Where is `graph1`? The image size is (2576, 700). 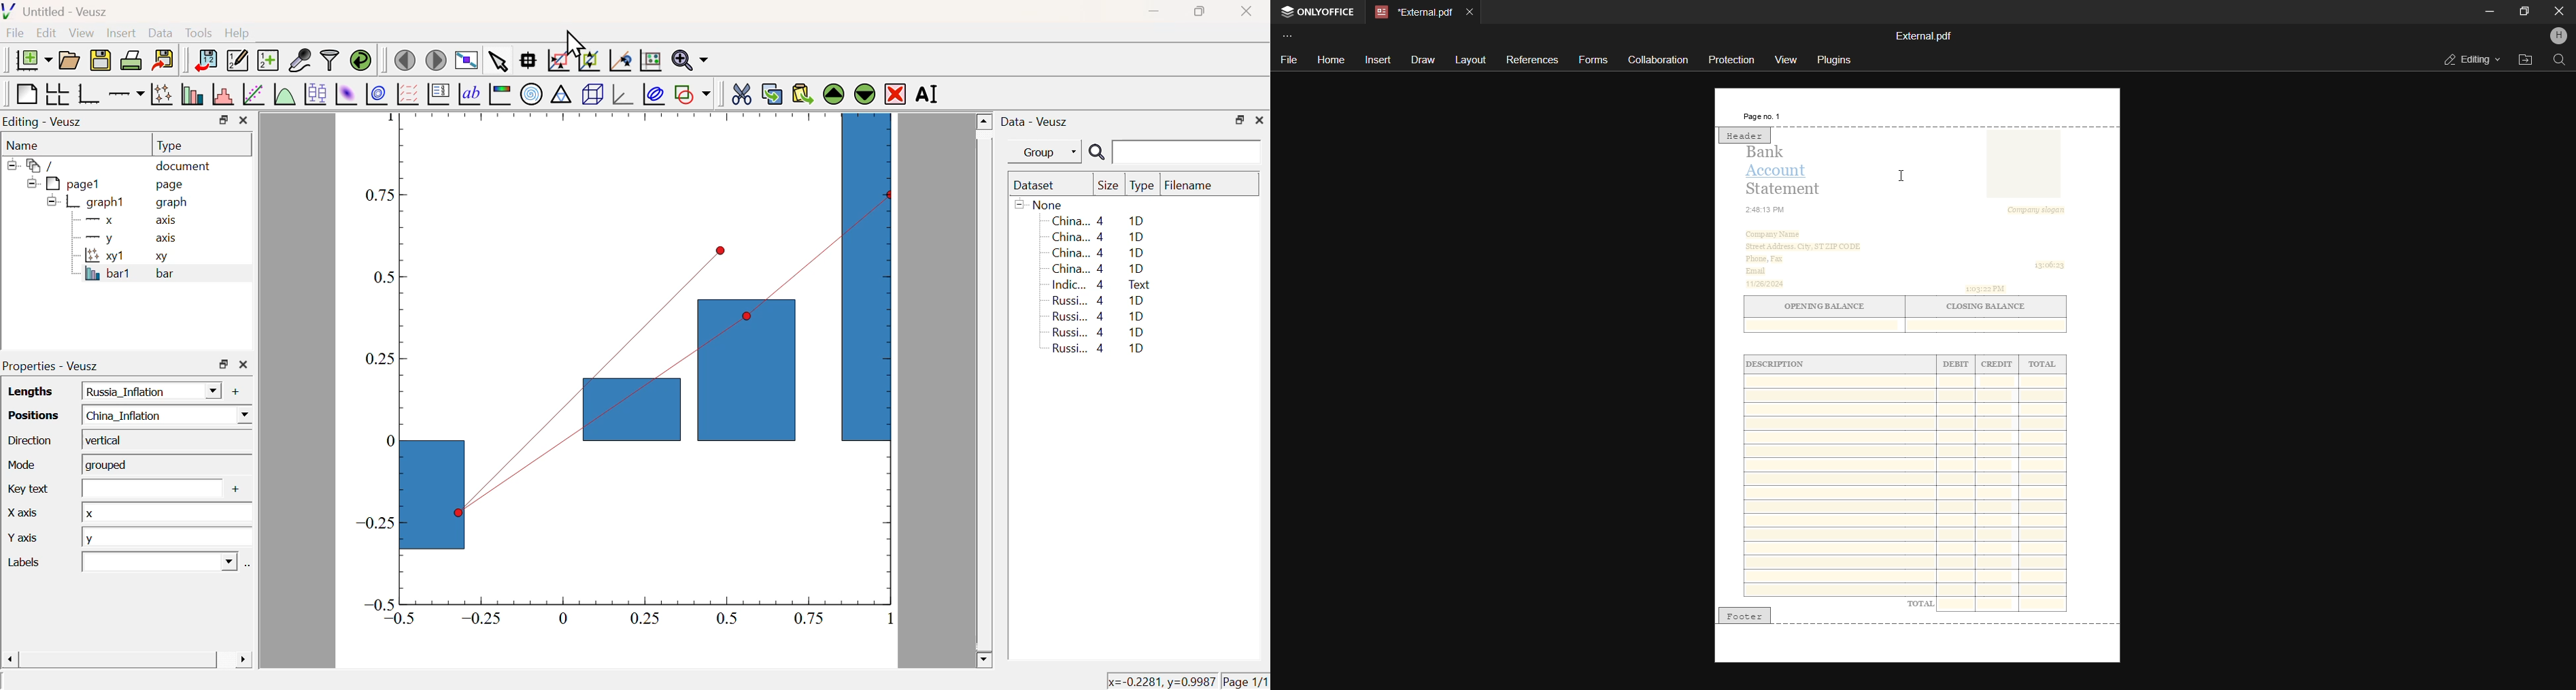
graph1 is located at coordinates (87, 201).